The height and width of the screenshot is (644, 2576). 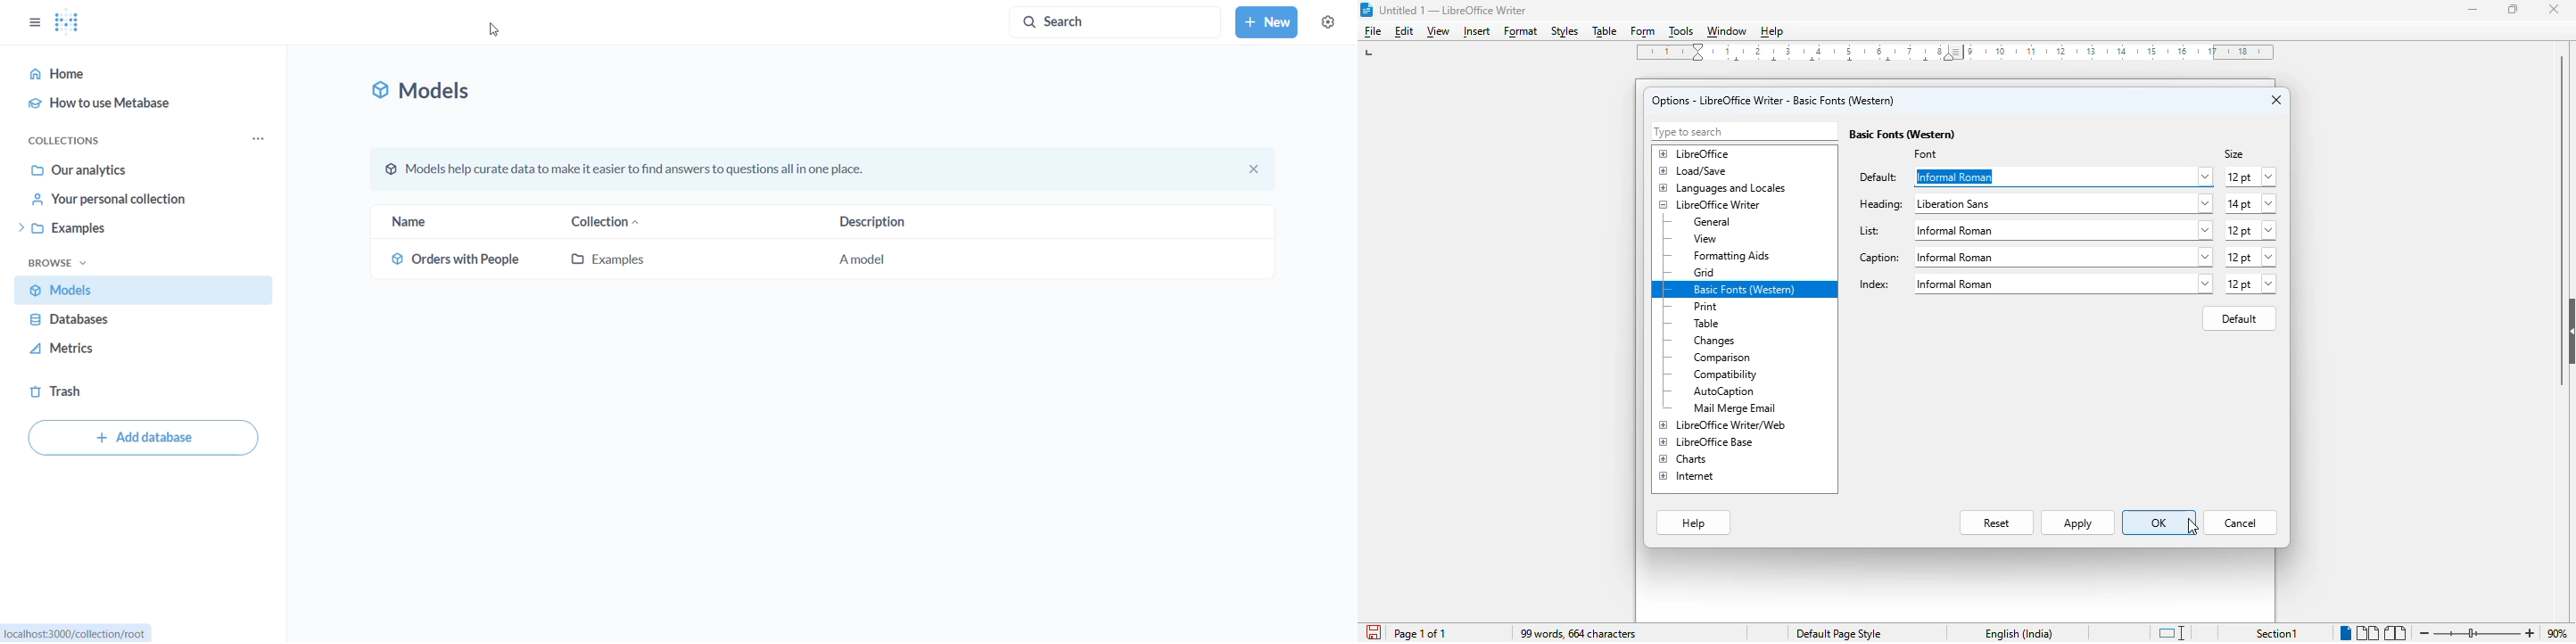 I want to click on zoom out, so click(x=2423, y=634).